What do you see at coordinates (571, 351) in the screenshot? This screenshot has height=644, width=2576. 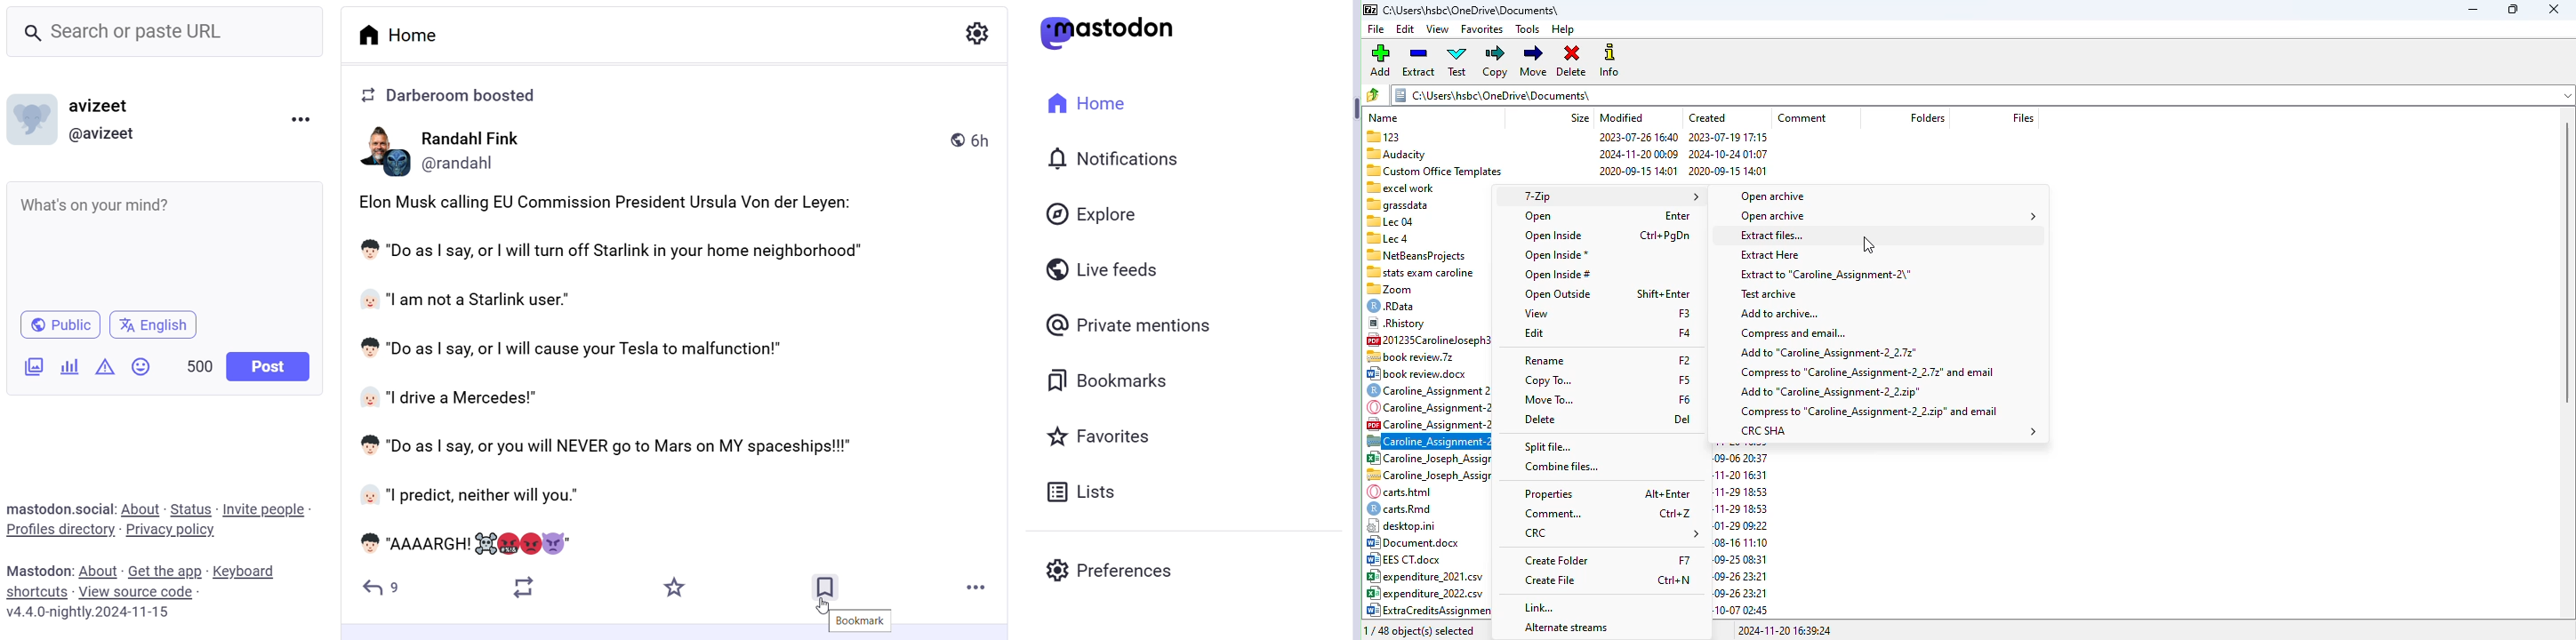 I see `' "Do as | say, or | will cause your Tesla to malfunction!”` at bounding box center [571, 351].